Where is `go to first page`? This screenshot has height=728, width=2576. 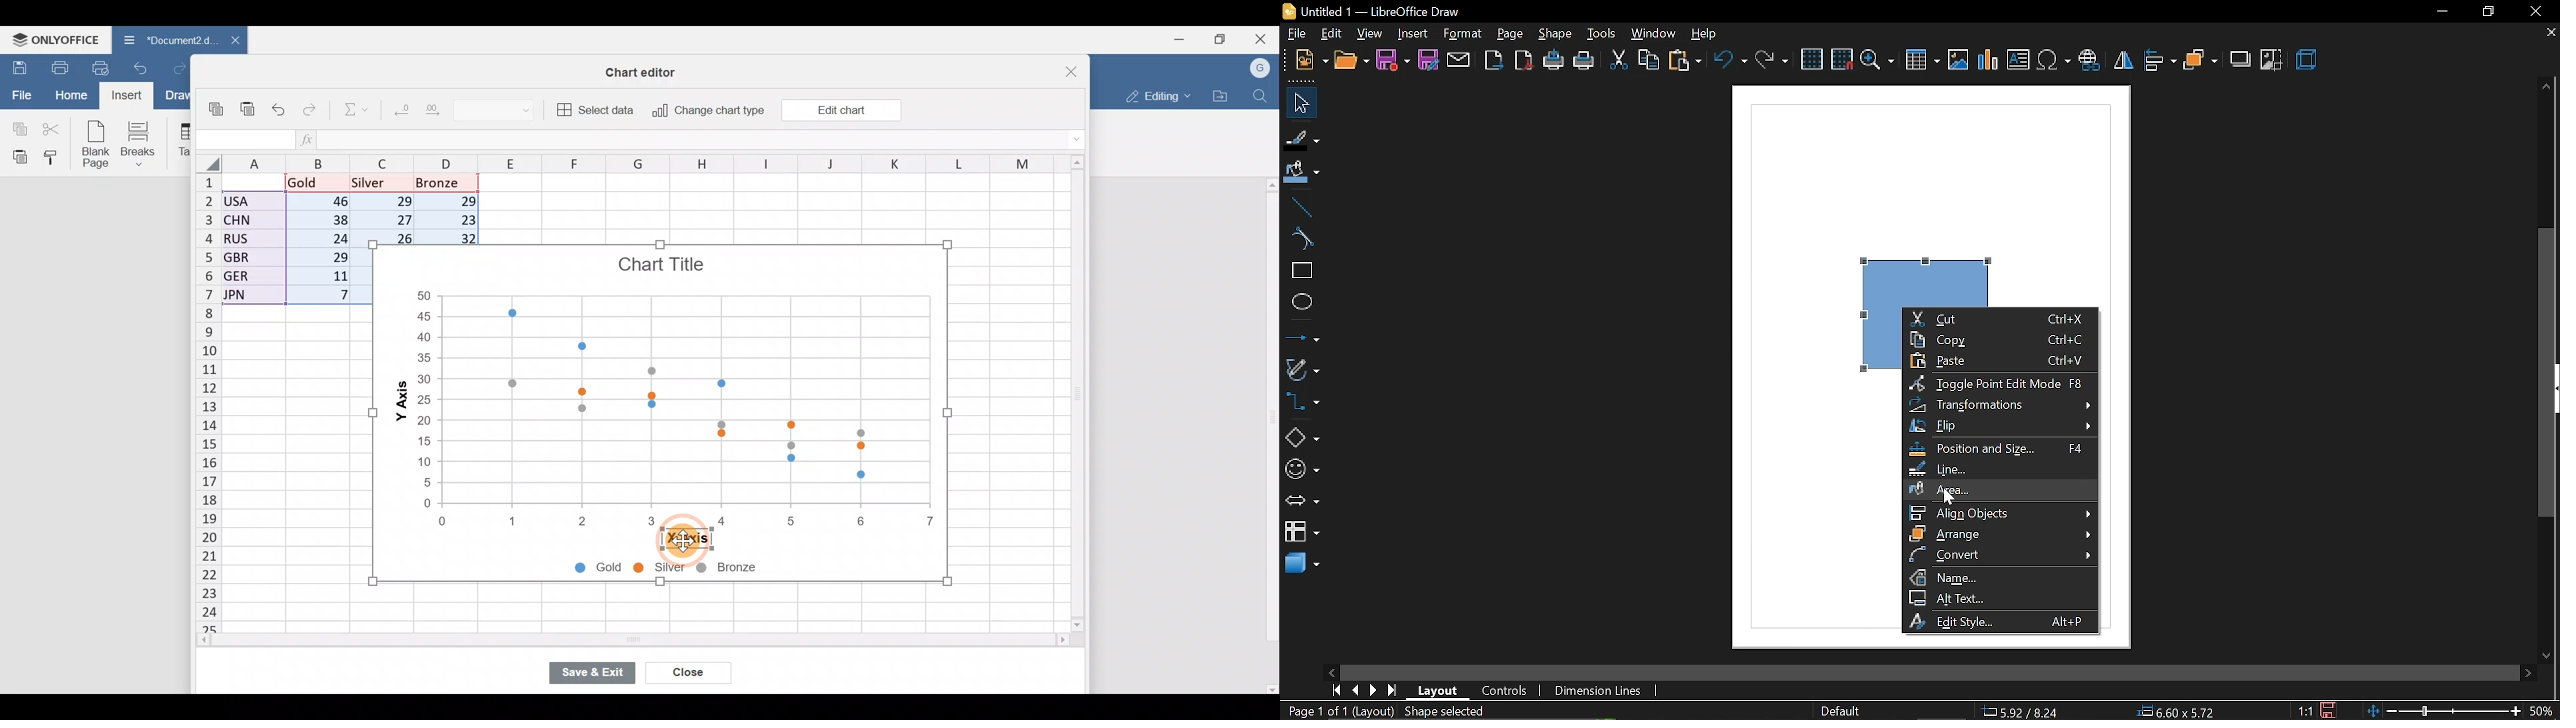
go to first page is located at coordinates (1336, 690).